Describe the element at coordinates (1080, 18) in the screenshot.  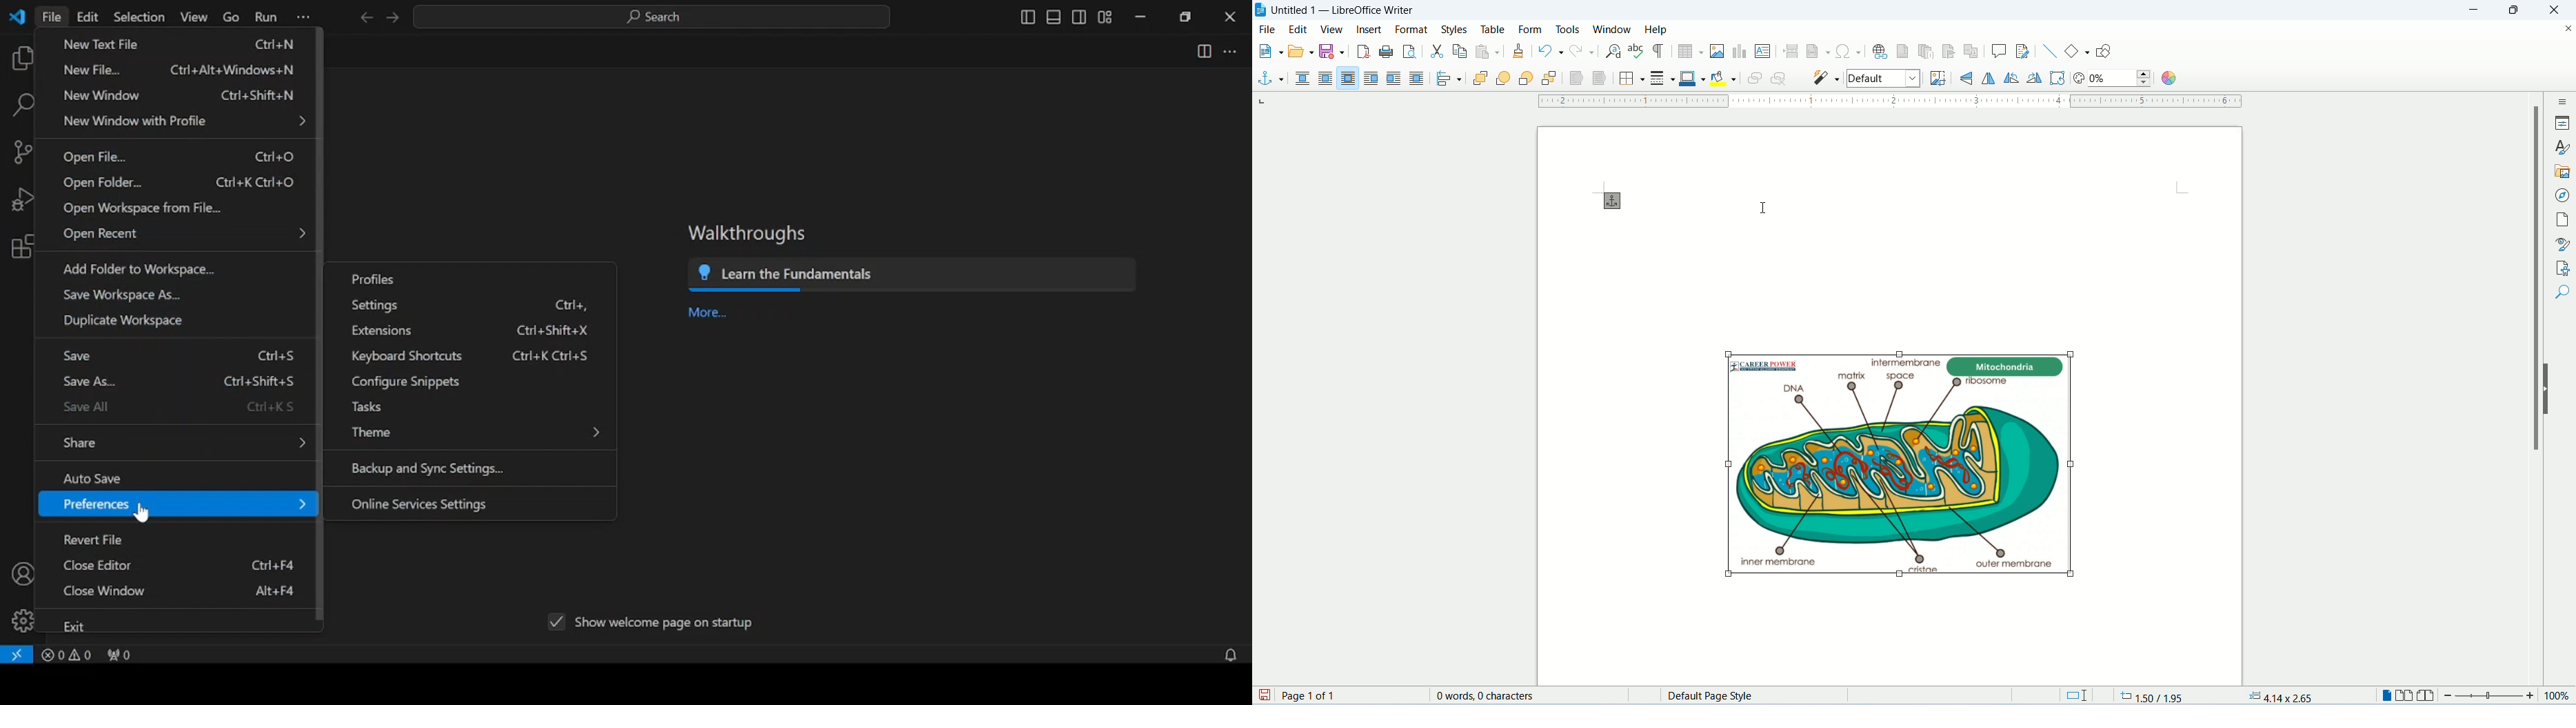
I see `toggle secondary side bar` at that location.